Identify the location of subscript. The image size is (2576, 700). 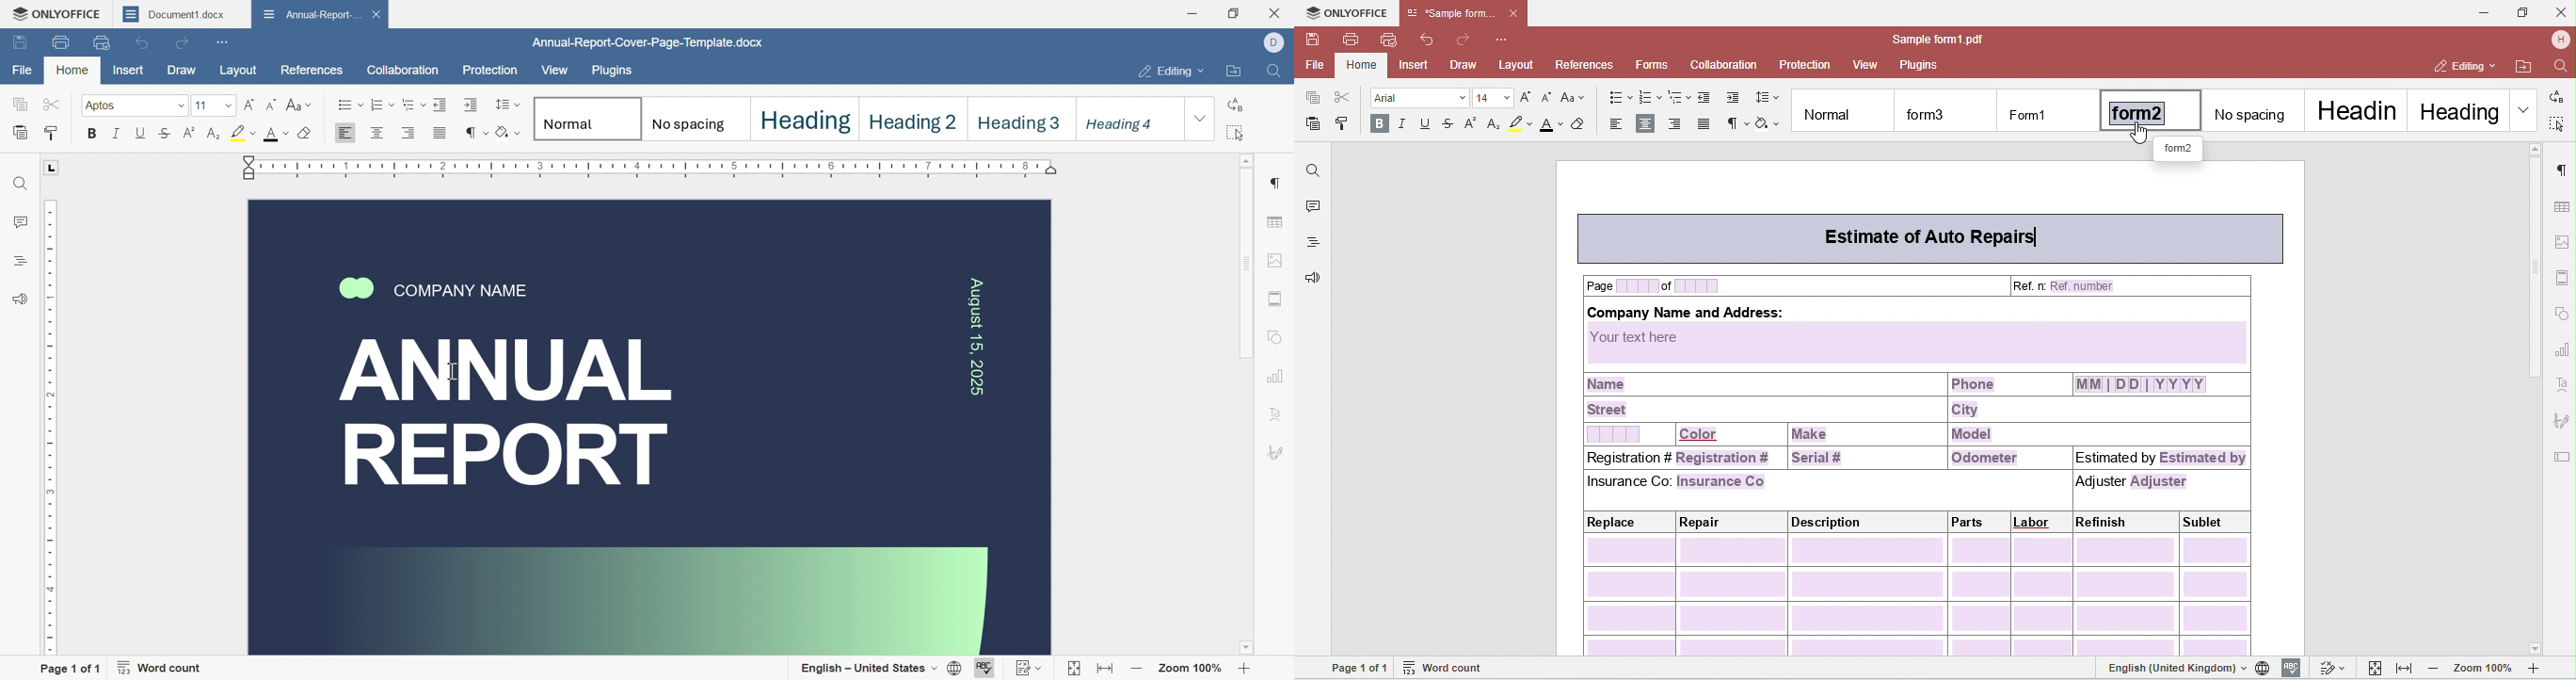
(212, 134).